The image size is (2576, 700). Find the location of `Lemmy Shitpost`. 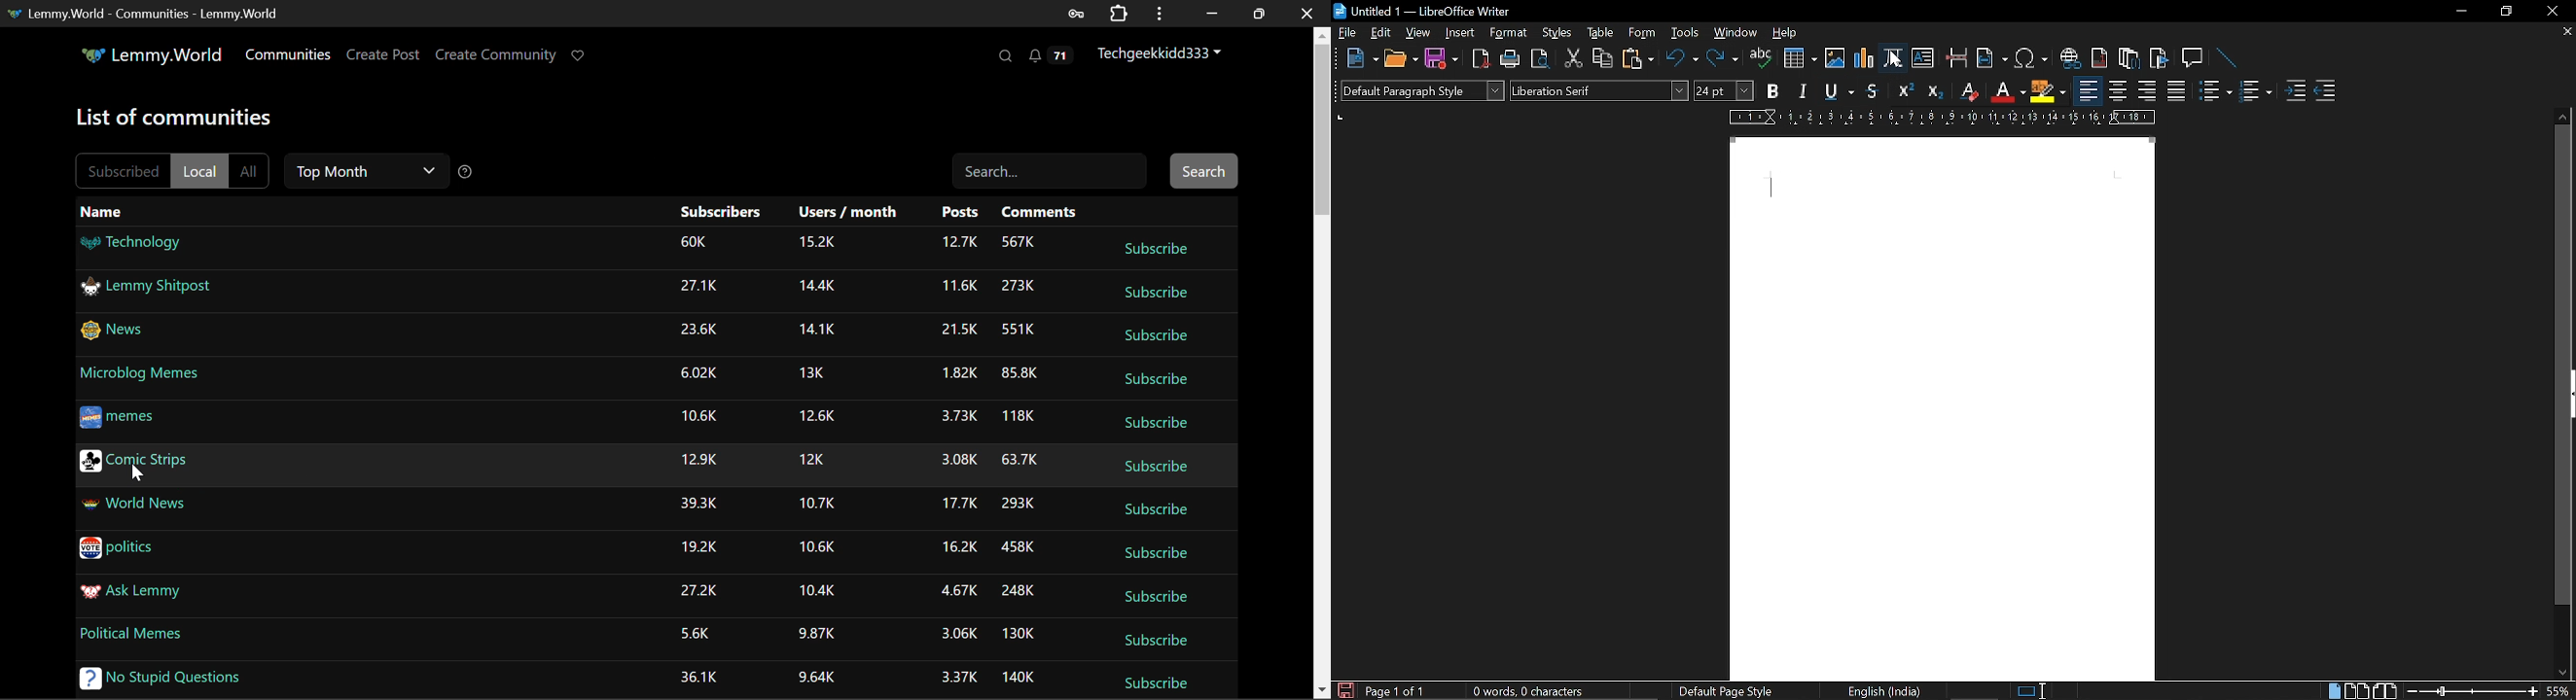

Lemmy Shitpost is located at coordinates (149, 290).